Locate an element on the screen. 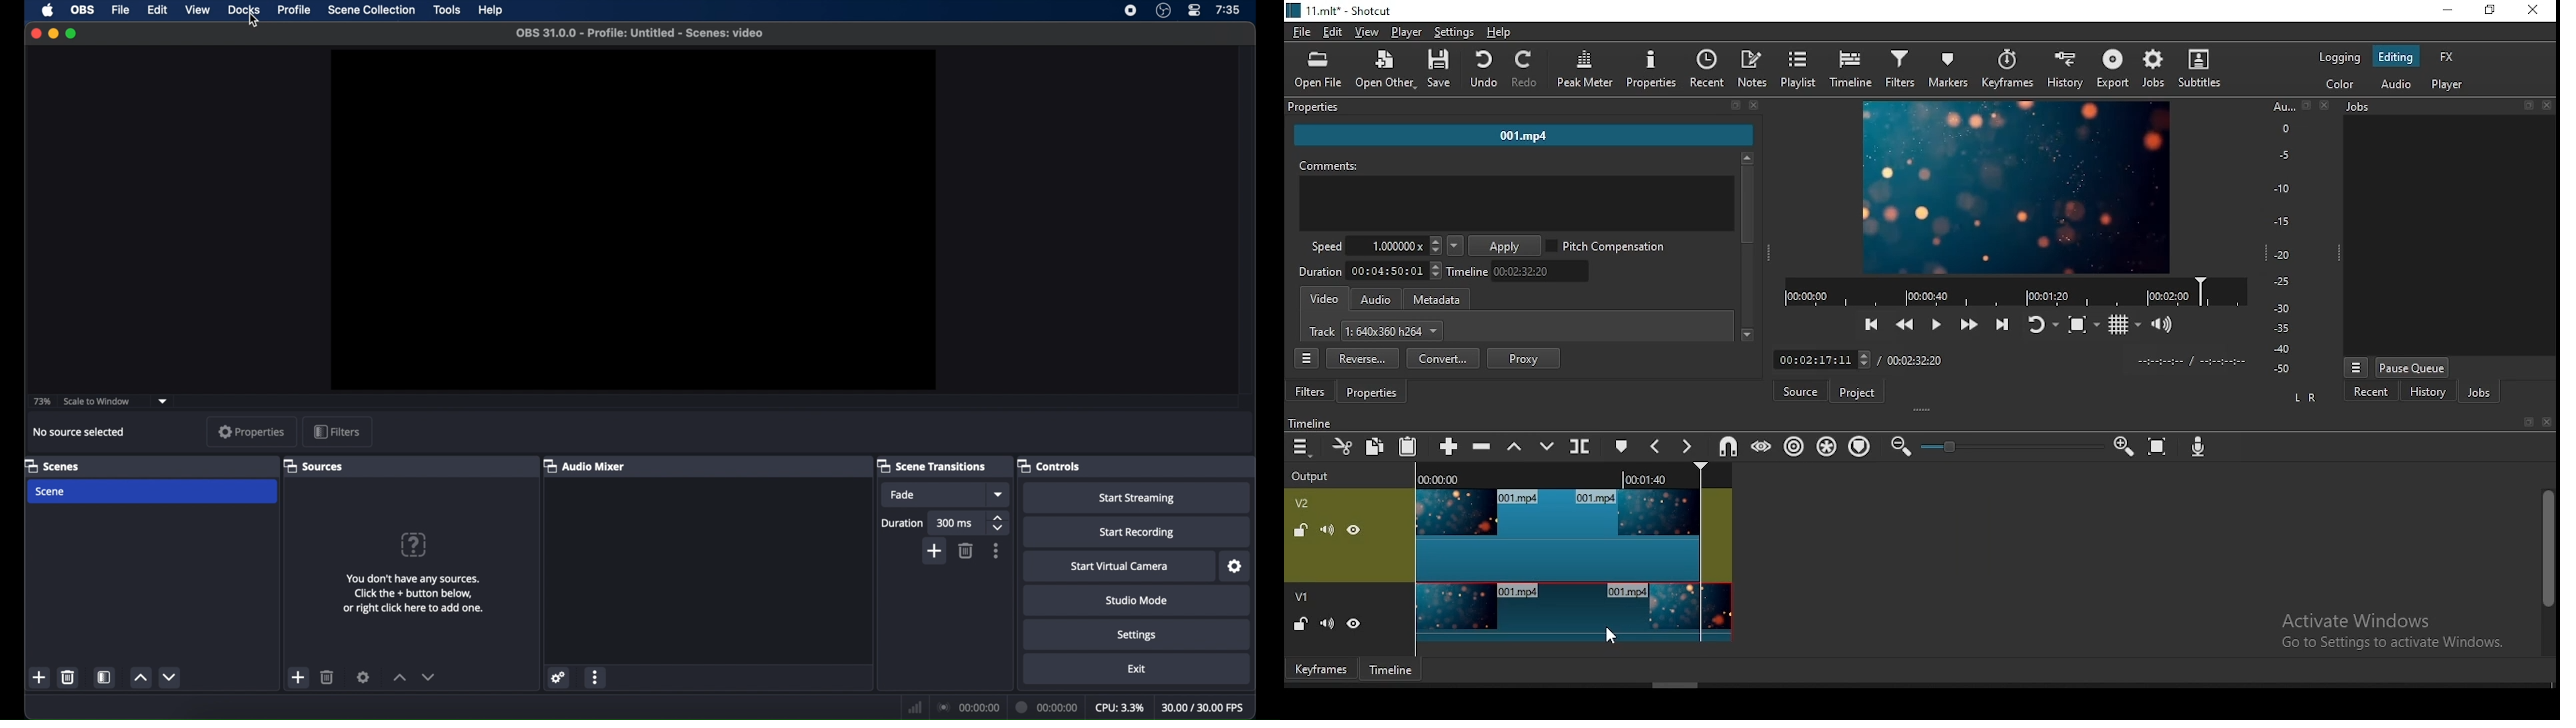 The image size is (2576, 728). scene filters is located at coordinates (105, 677).